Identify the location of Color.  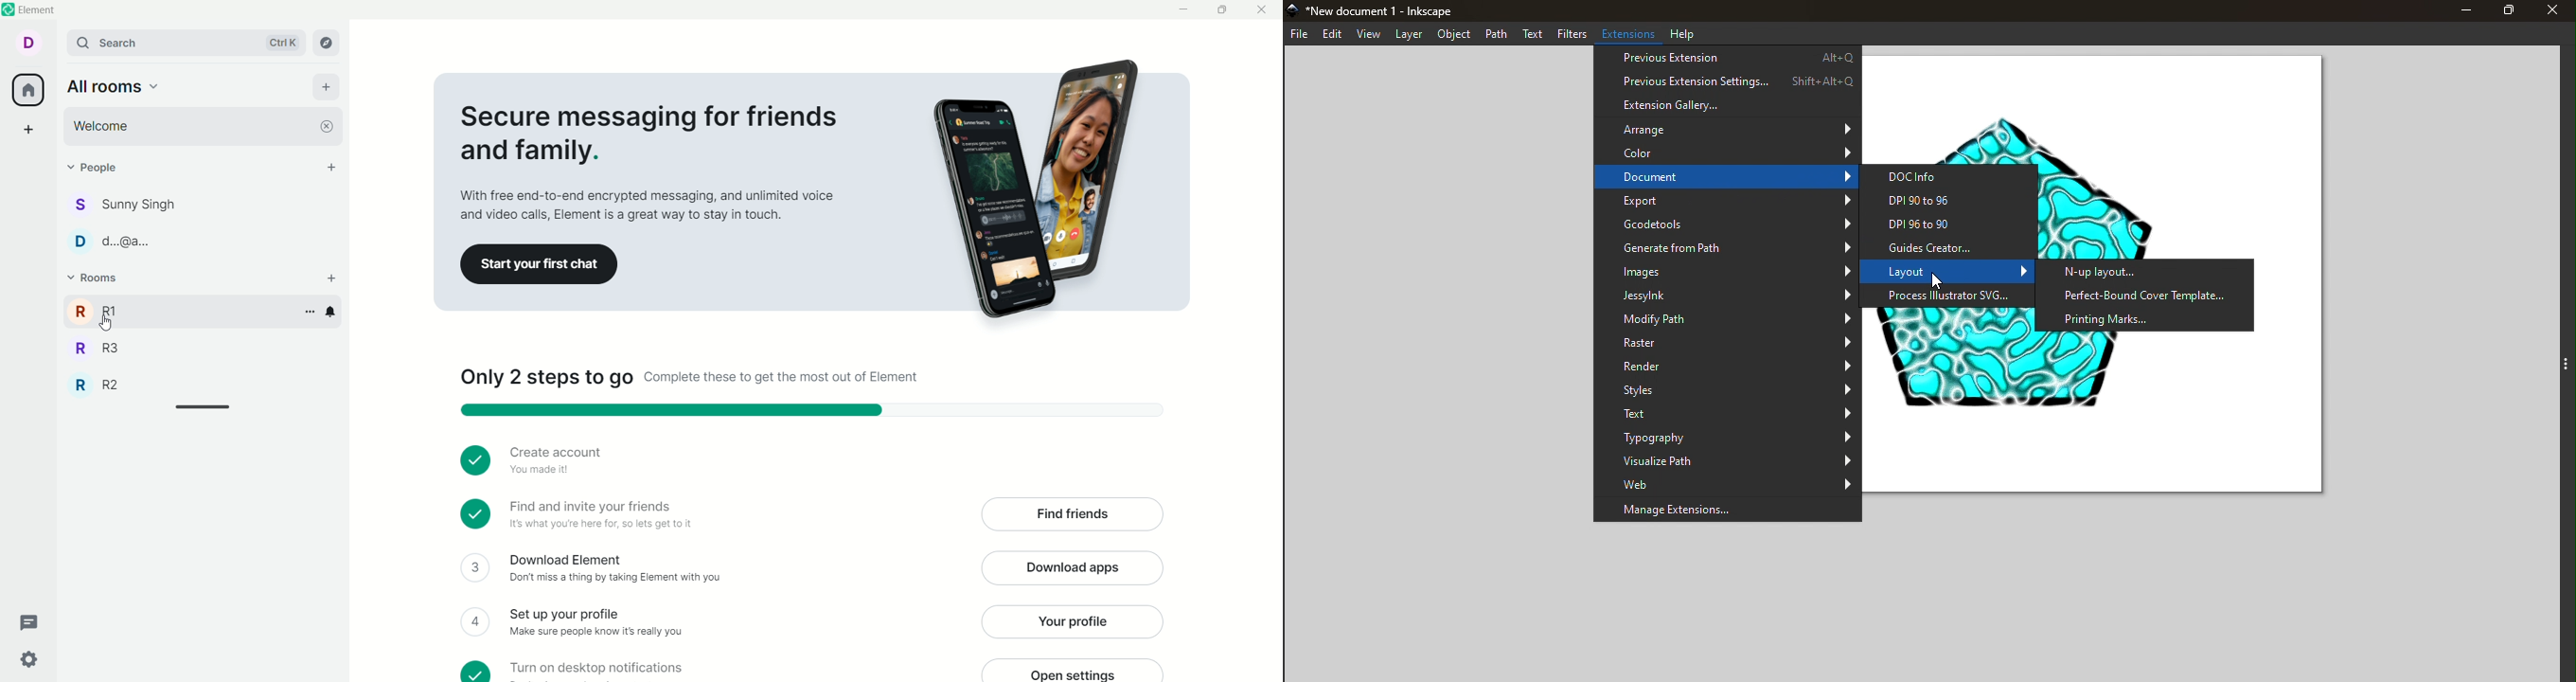
(1727, 152).